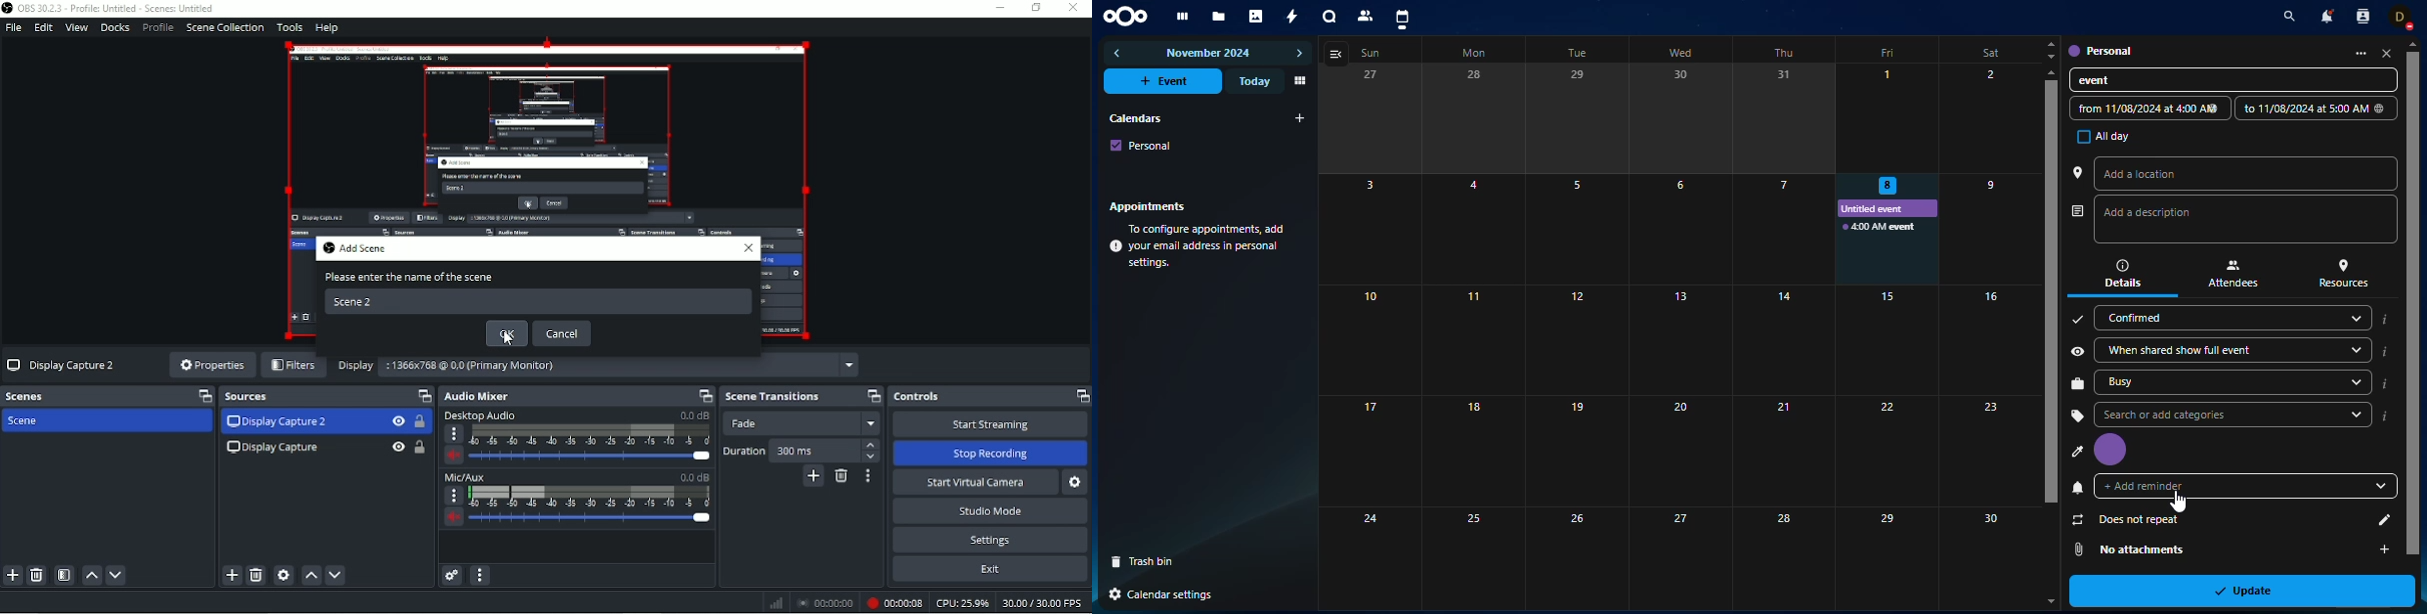  Describe the element at coordinates (1368, 120) in the screenshot. I see `27` at that location.